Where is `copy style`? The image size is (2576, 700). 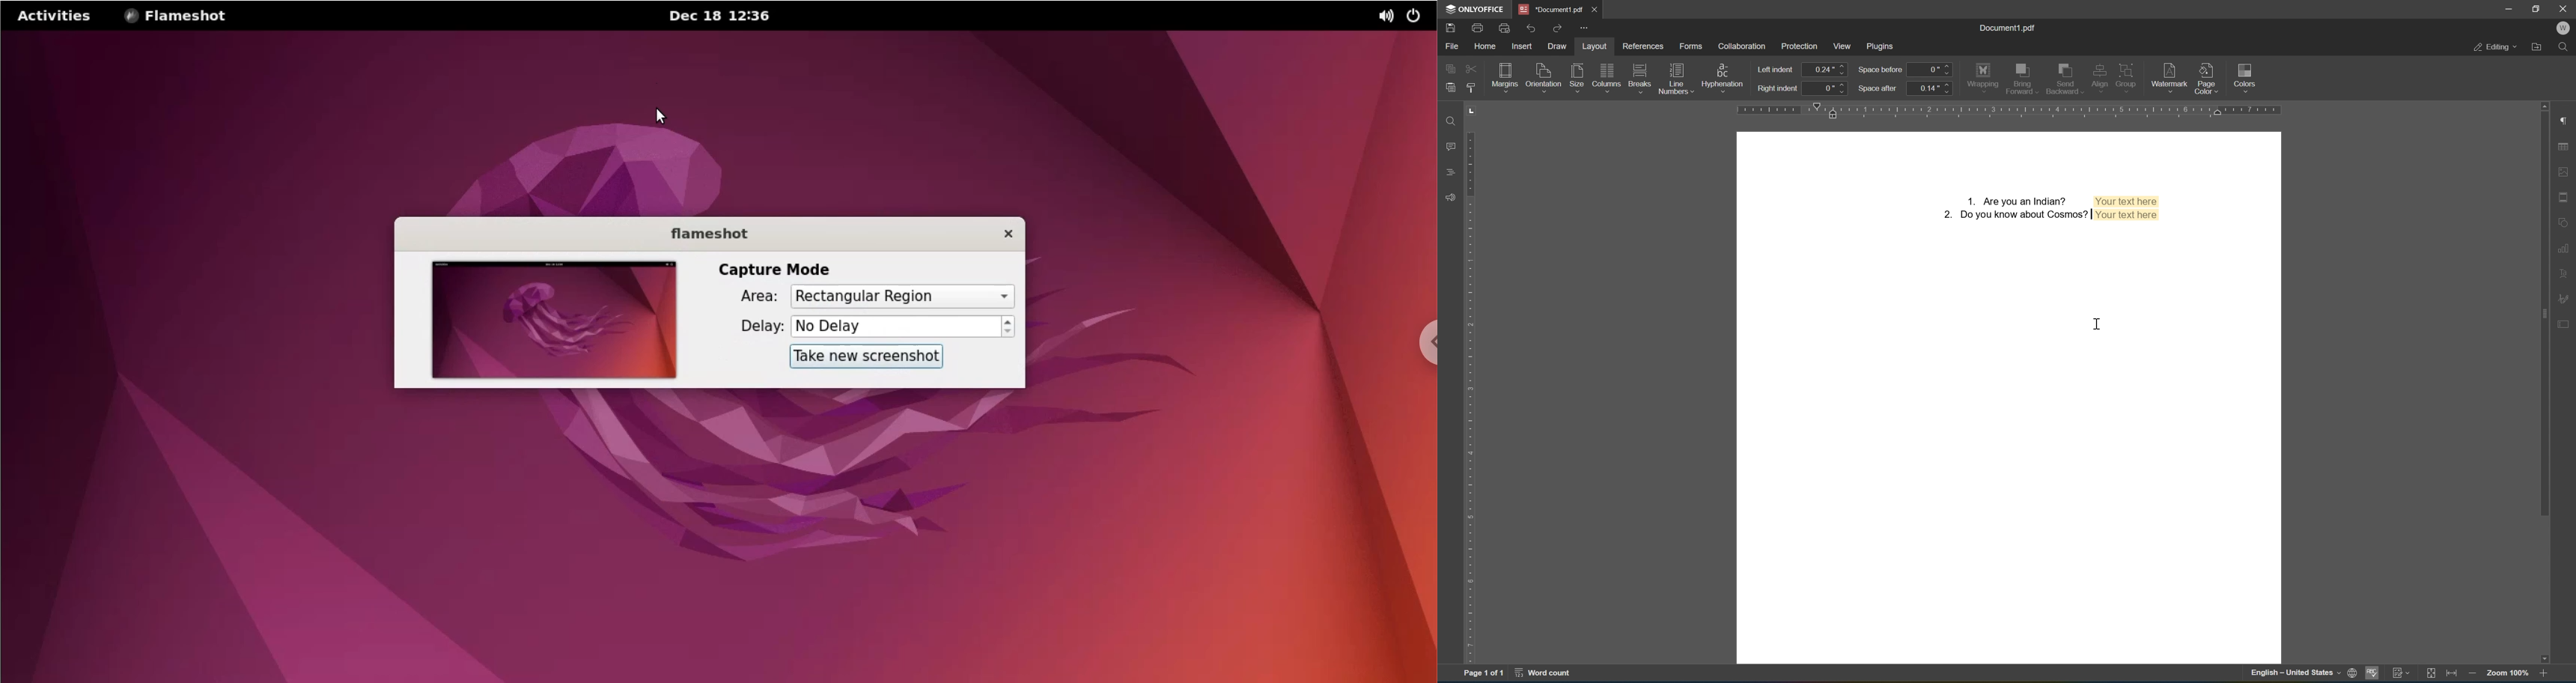 copy style is located at coordinates (1469, 87).